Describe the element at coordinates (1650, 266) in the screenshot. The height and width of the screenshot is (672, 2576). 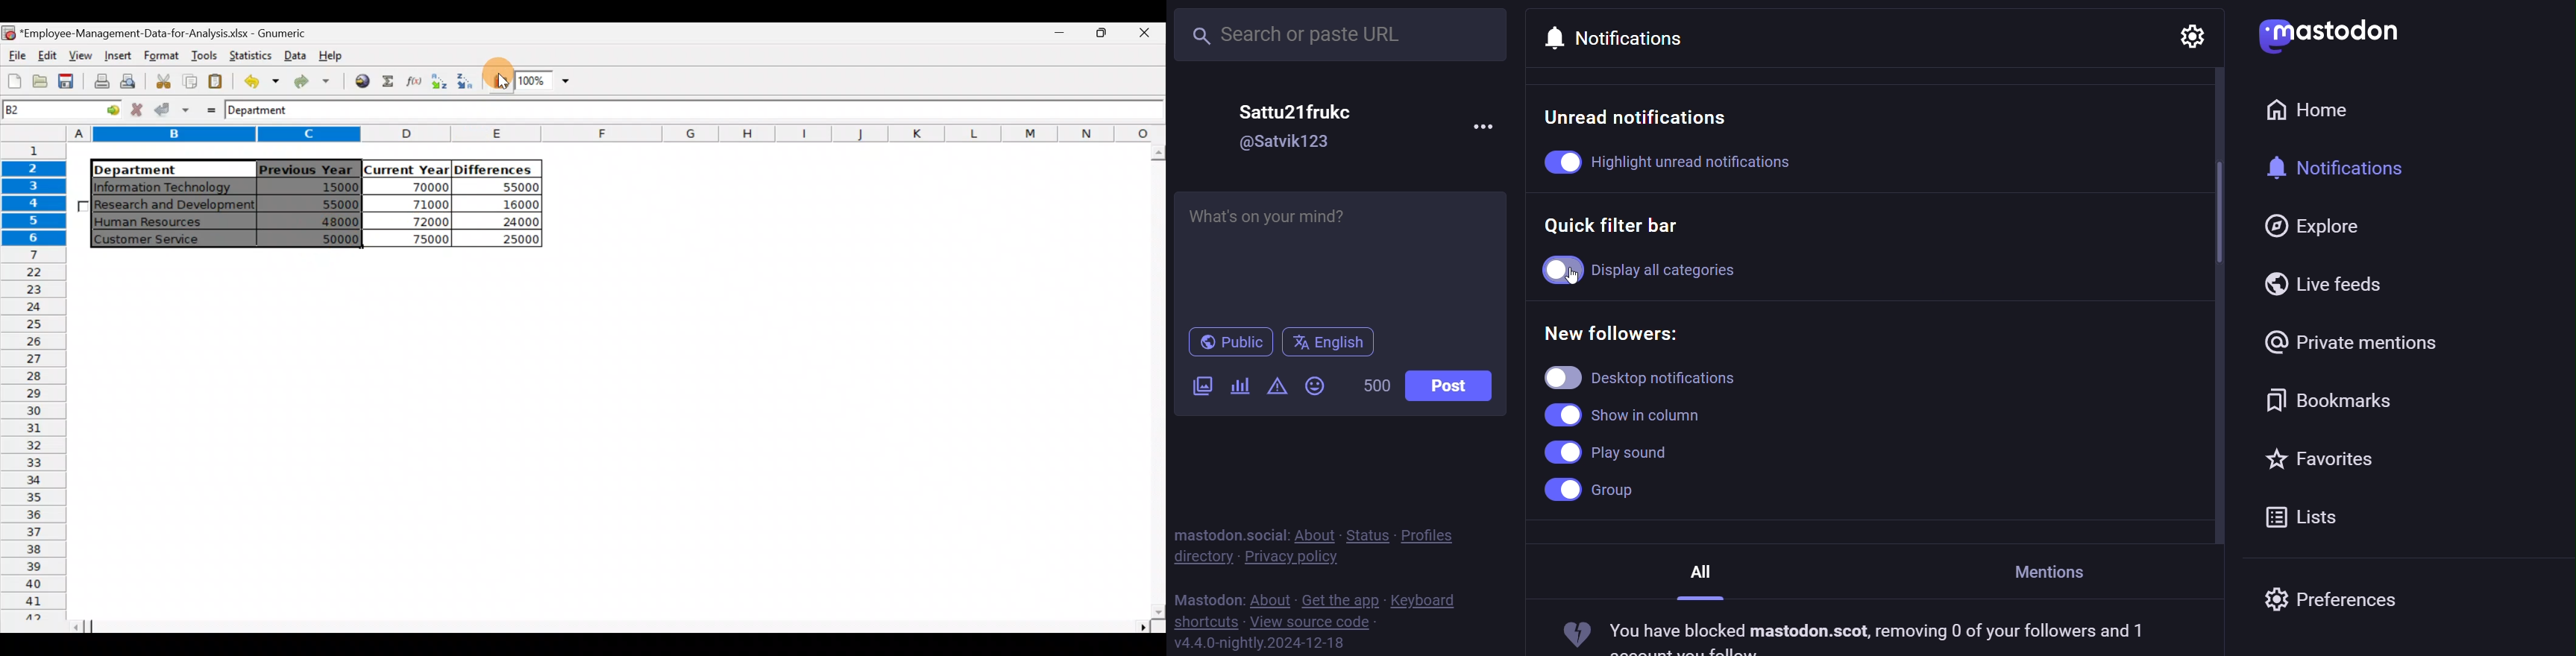
I see `disabled display all categories` at that location.